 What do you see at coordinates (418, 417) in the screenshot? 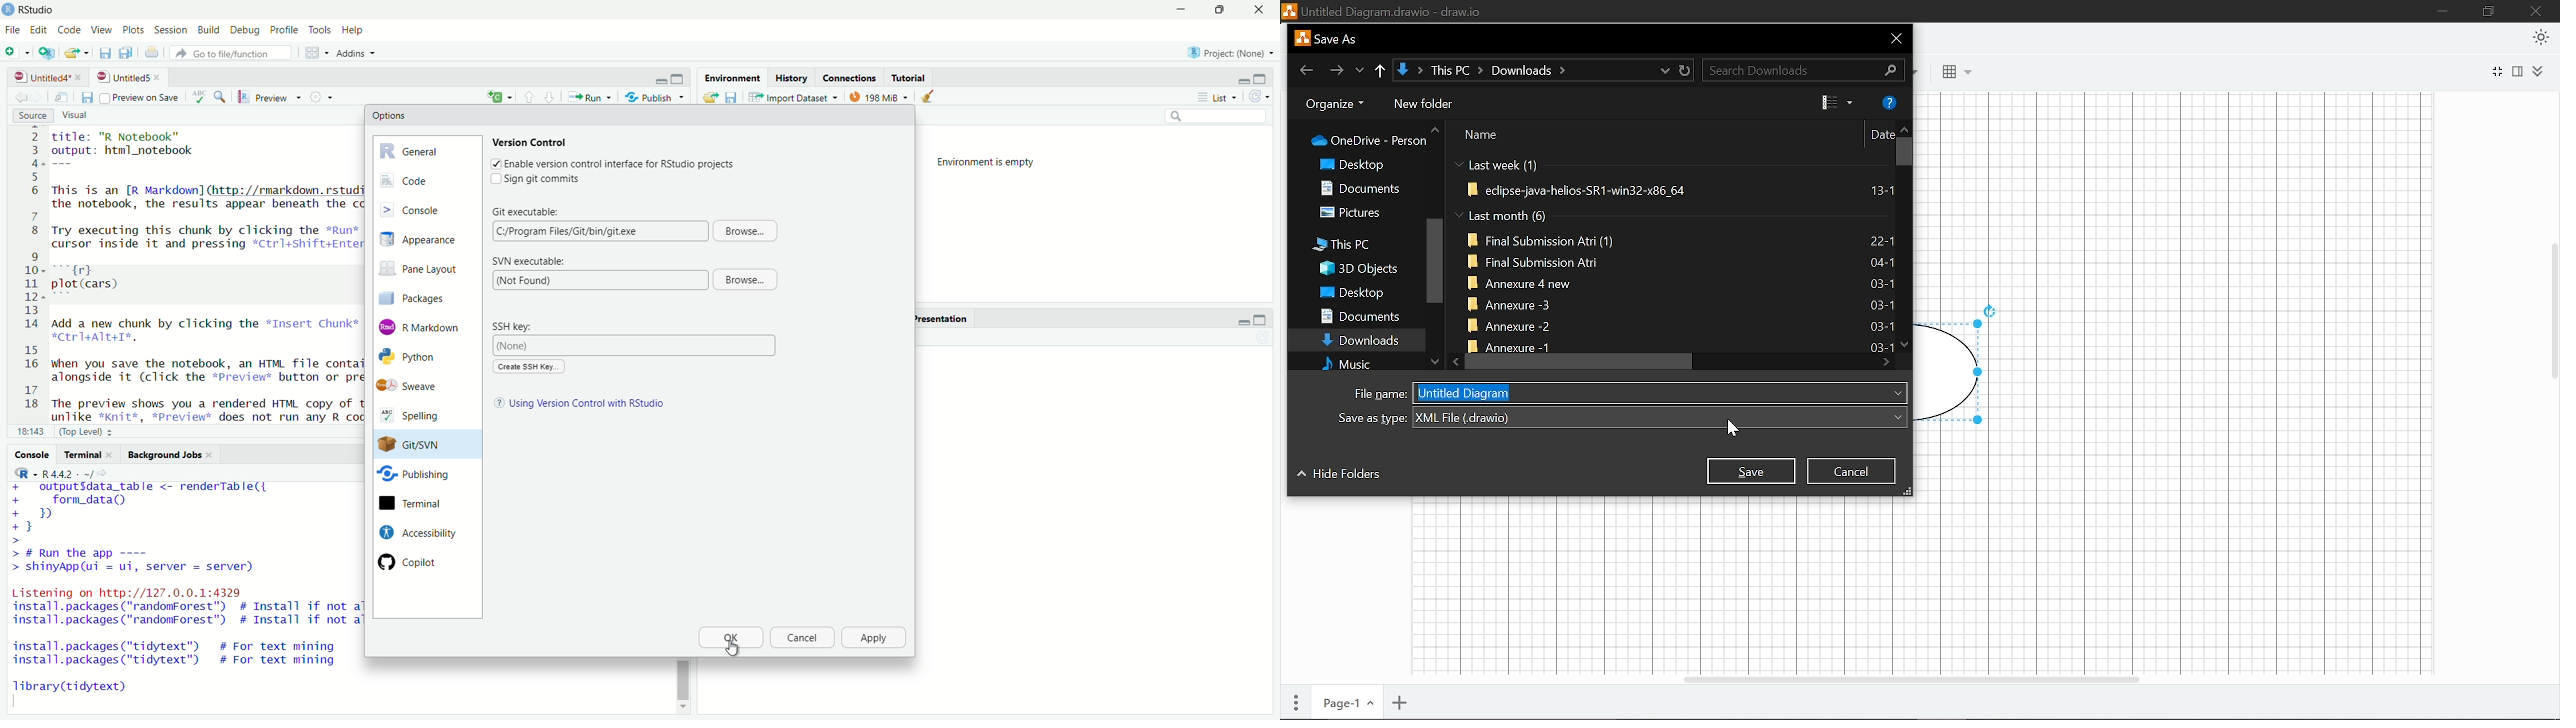
I see `Spelling` at bounding box center [418, 417].